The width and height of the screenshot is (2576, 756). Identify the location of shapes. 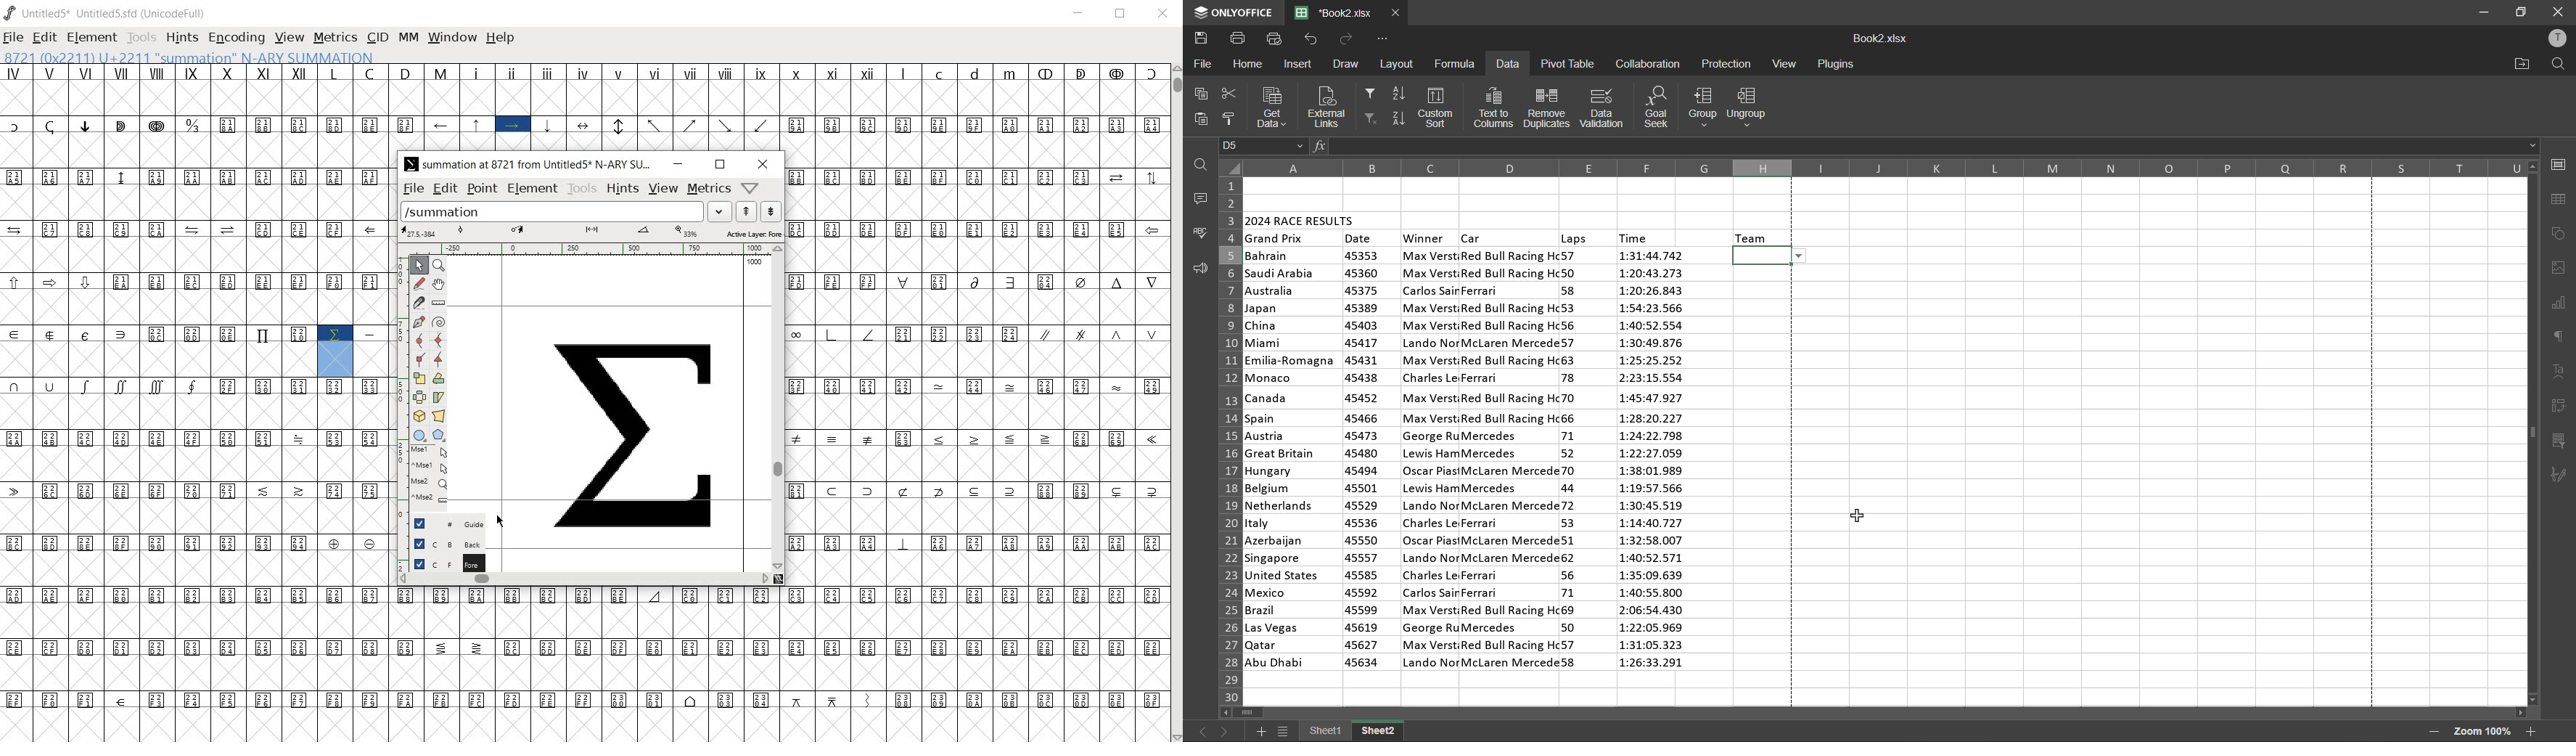
(2559, 235).